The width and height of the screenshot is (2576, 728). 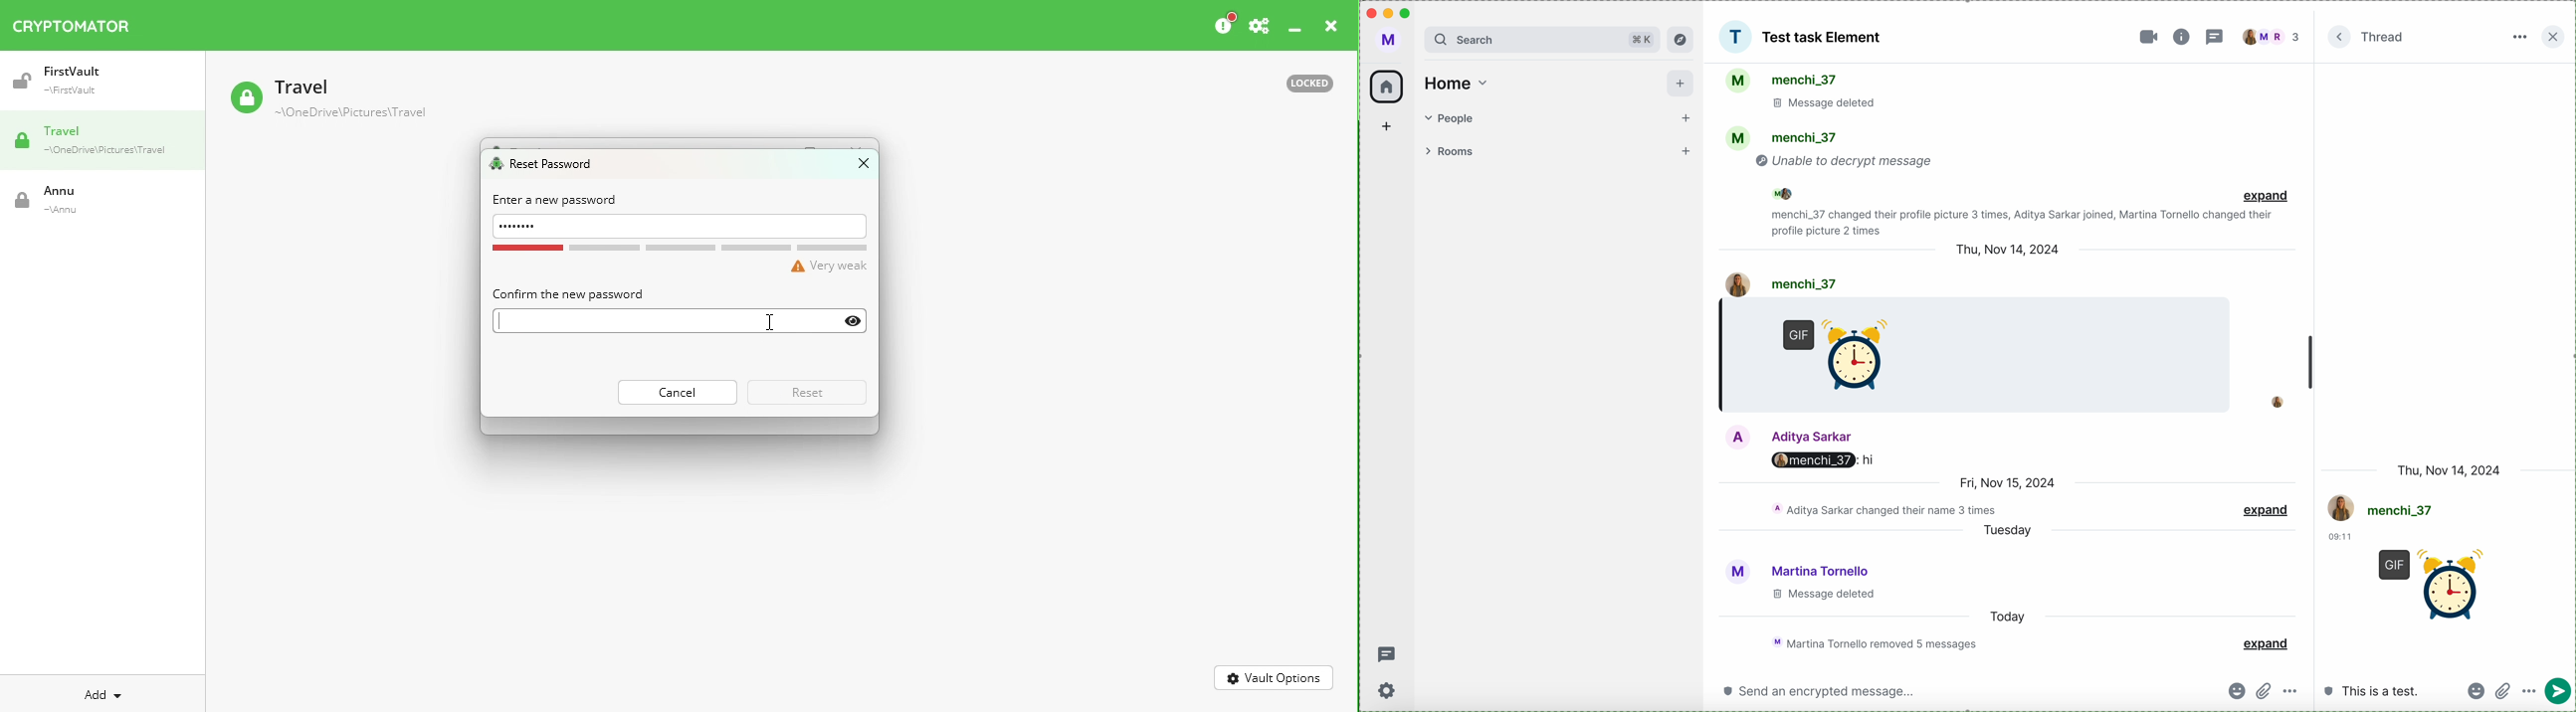 What do you see at coordinates (2451, 469) in the screenshot?
I see `date` at bounding box center [2451, 469].